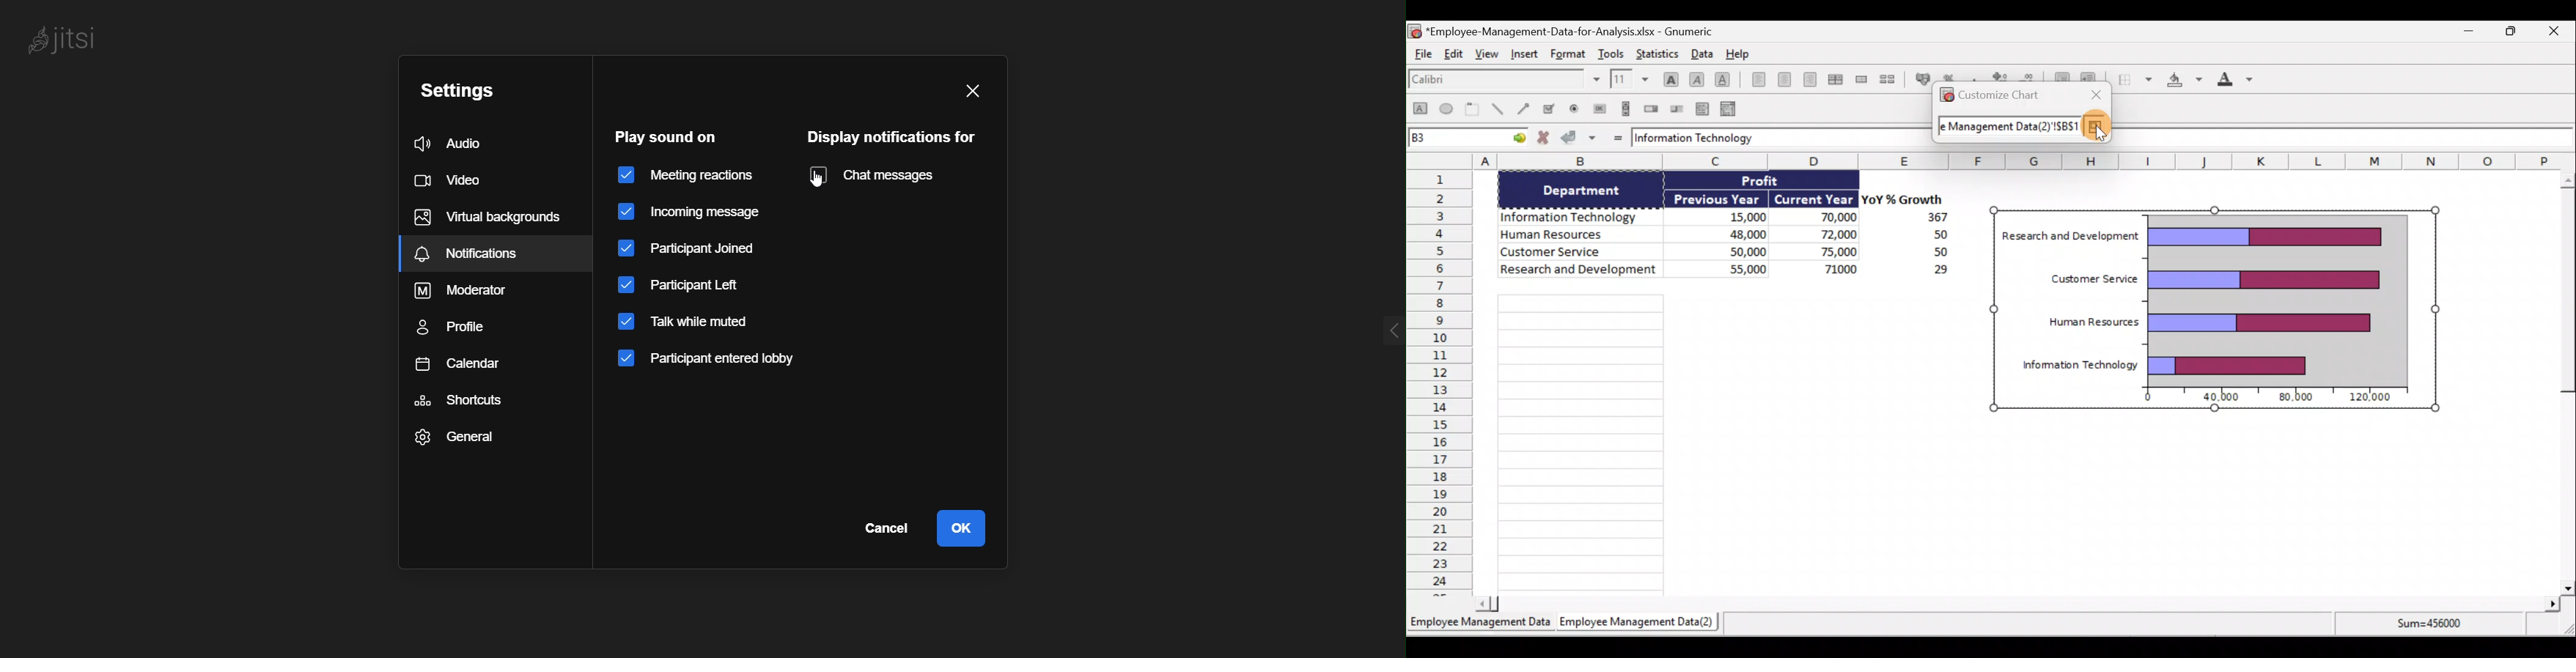  I want to click on Font name, so click(1505, 81).